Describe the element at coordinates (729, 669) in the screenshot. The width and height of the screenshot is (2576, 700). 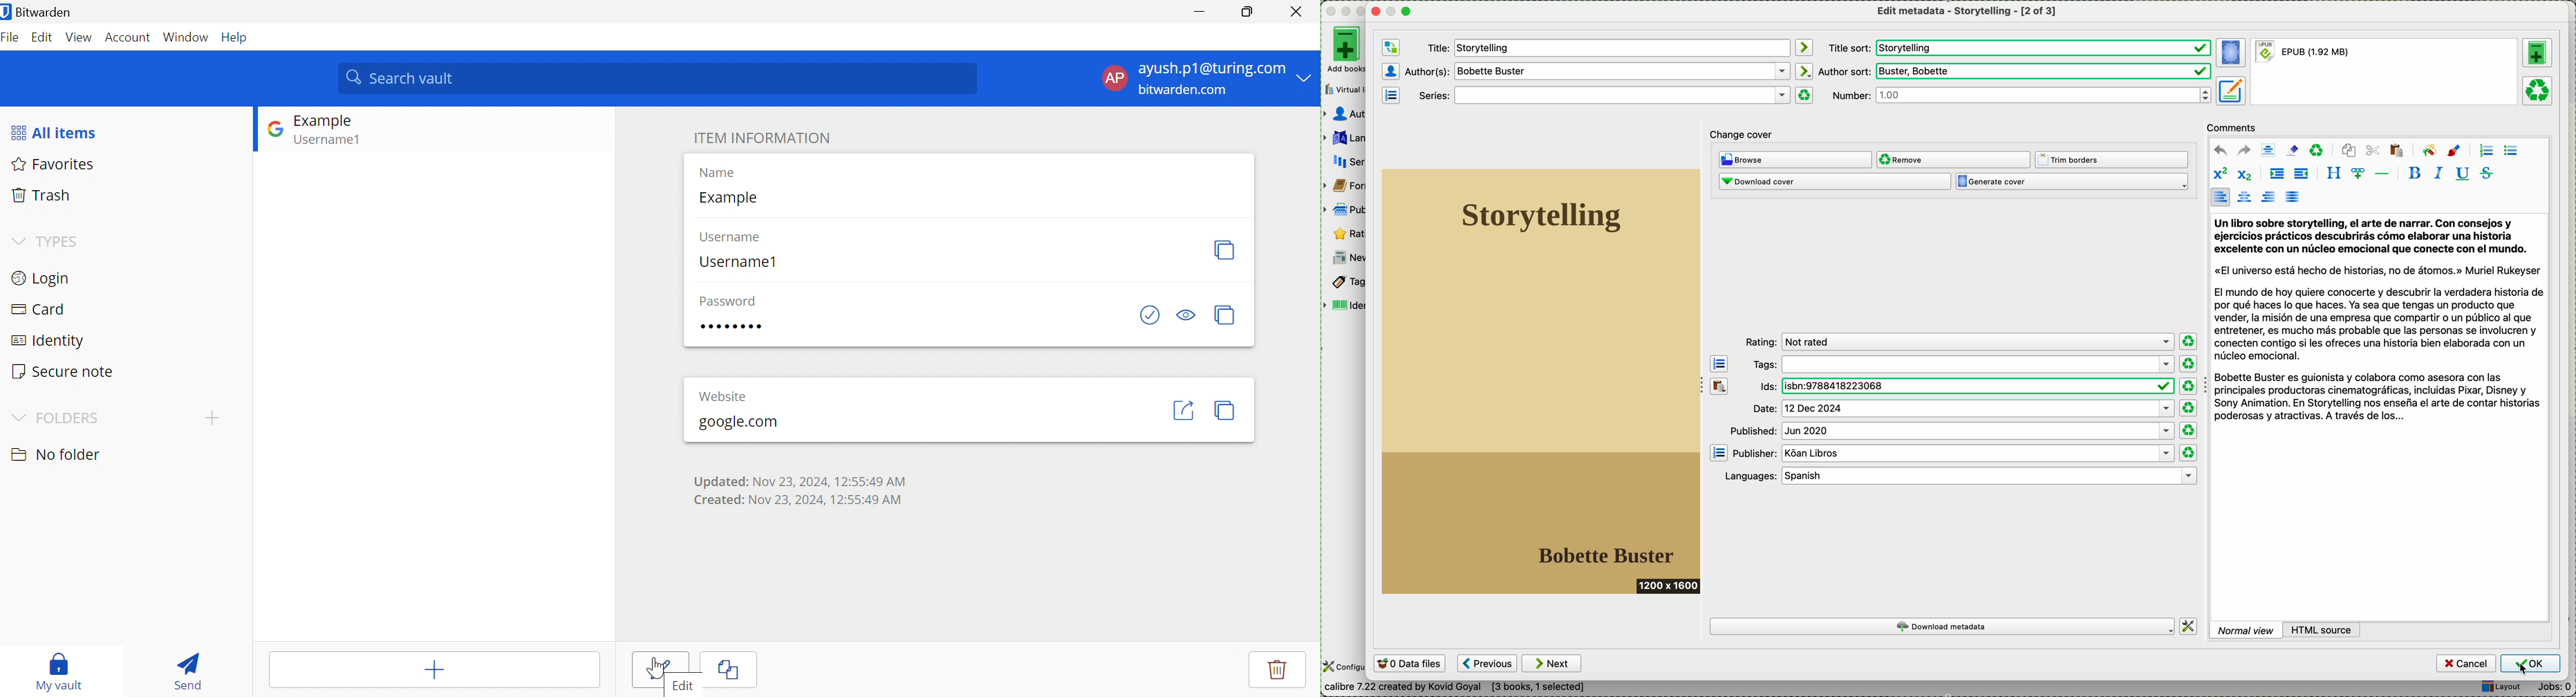
I see `Clone` at that location.